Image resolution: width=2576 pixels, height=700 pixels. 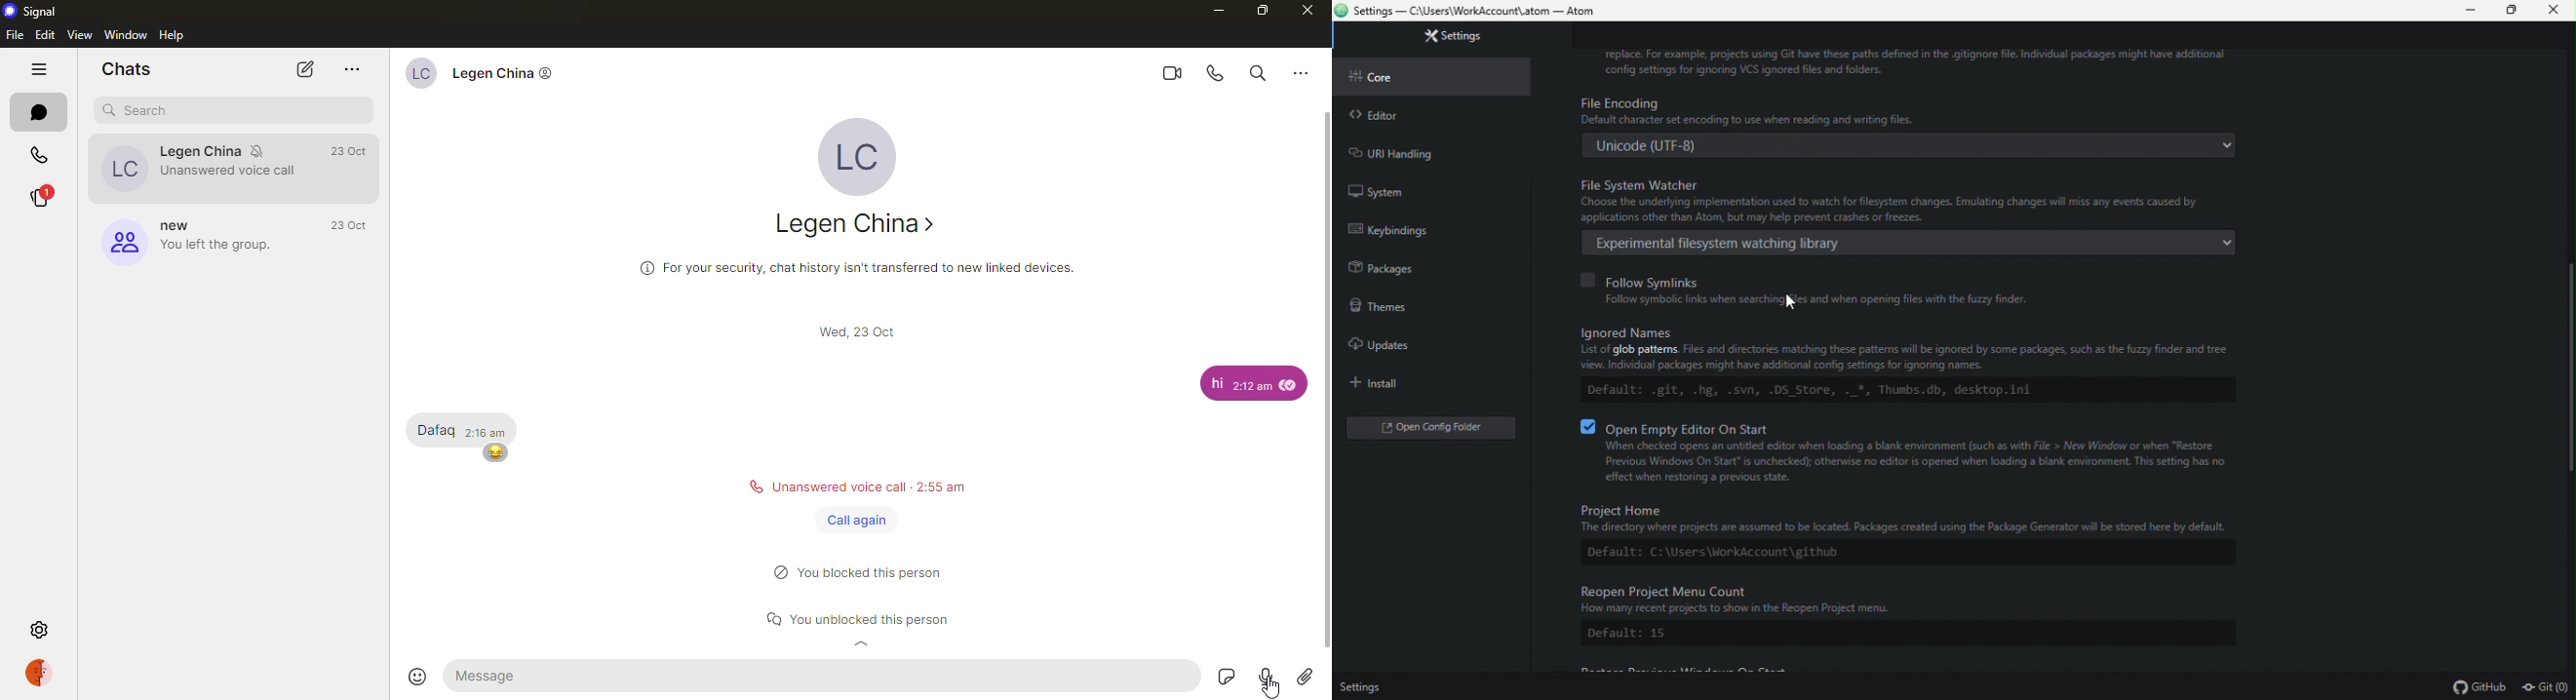 I want to click on Settings, so click(x=1365, y=686).